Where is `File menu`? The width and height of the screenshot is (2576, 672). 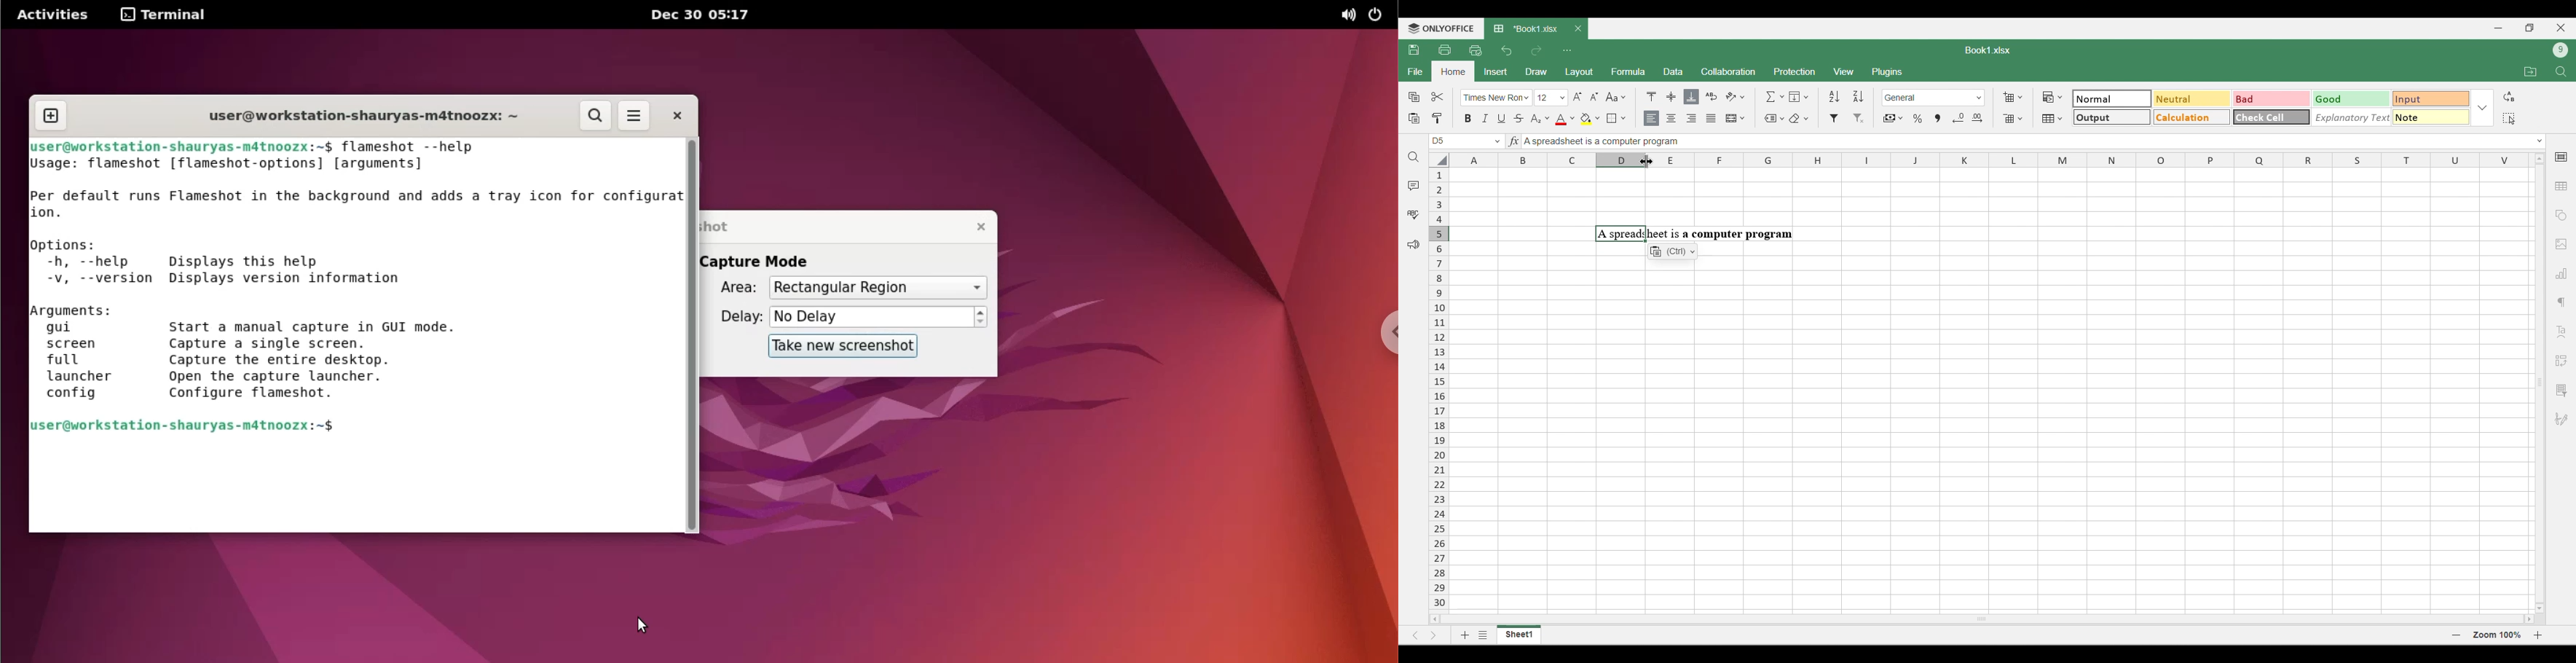 File menu is located at coordinates (1415, 71).